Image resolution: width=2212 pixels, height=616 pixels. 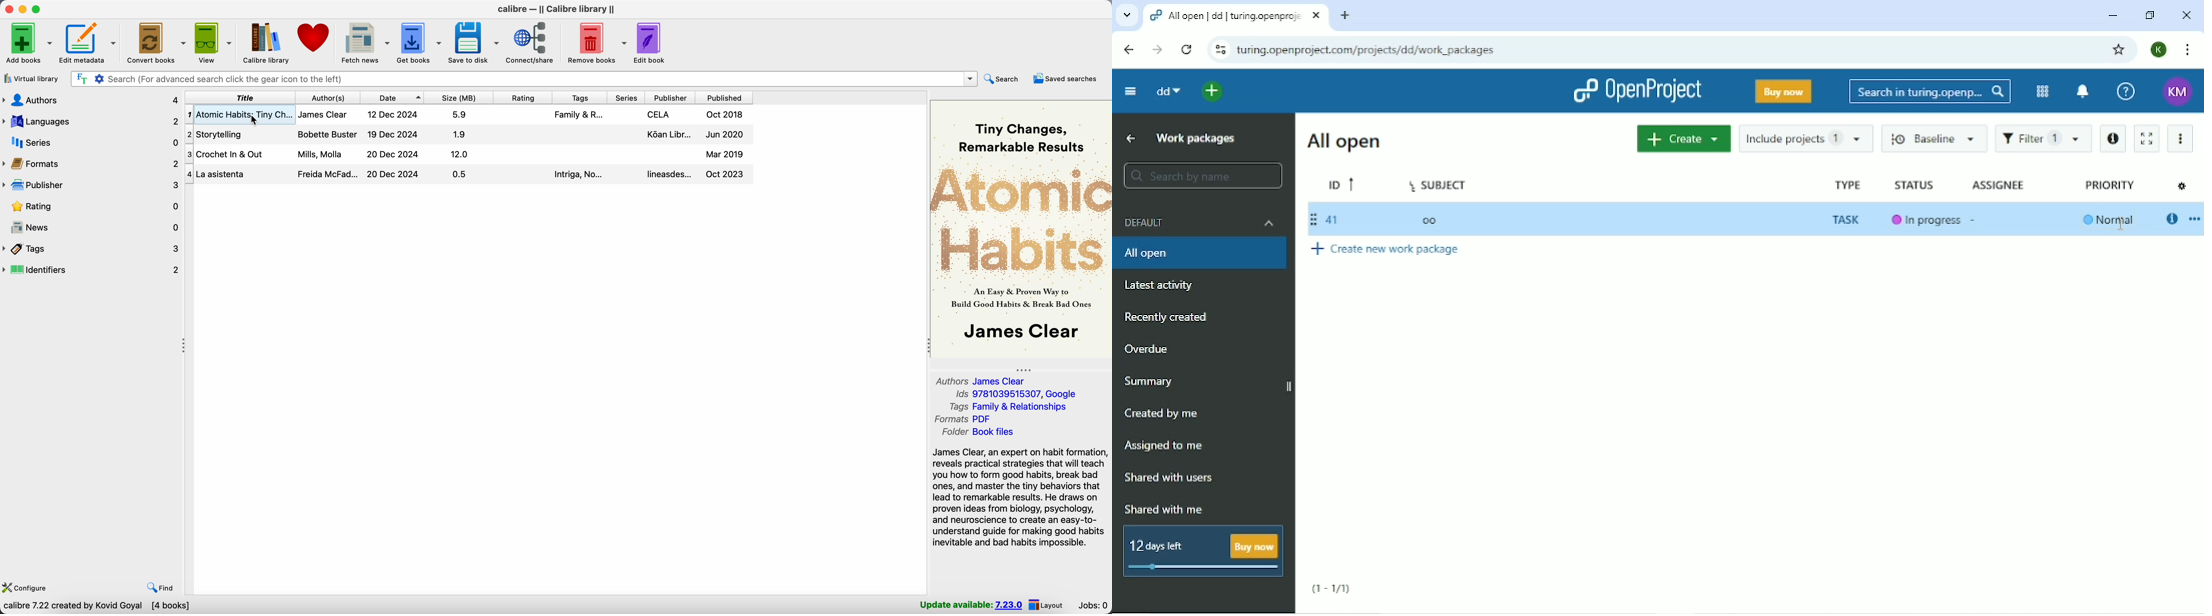 I want to click on authors, so click(x=92, y=100).